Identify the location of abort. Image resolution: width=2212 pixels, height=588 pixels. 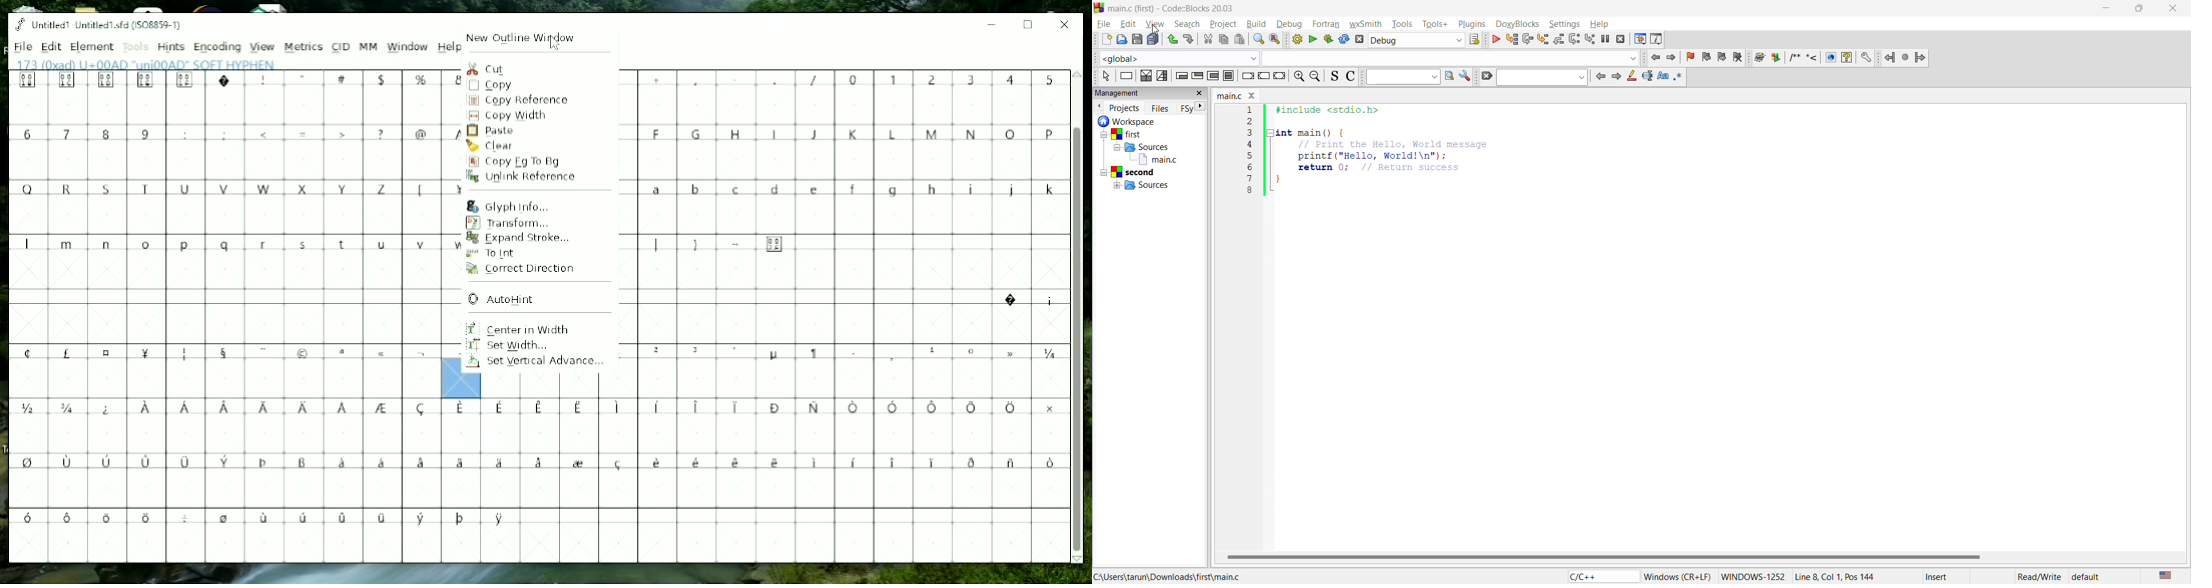
(1359, 40).